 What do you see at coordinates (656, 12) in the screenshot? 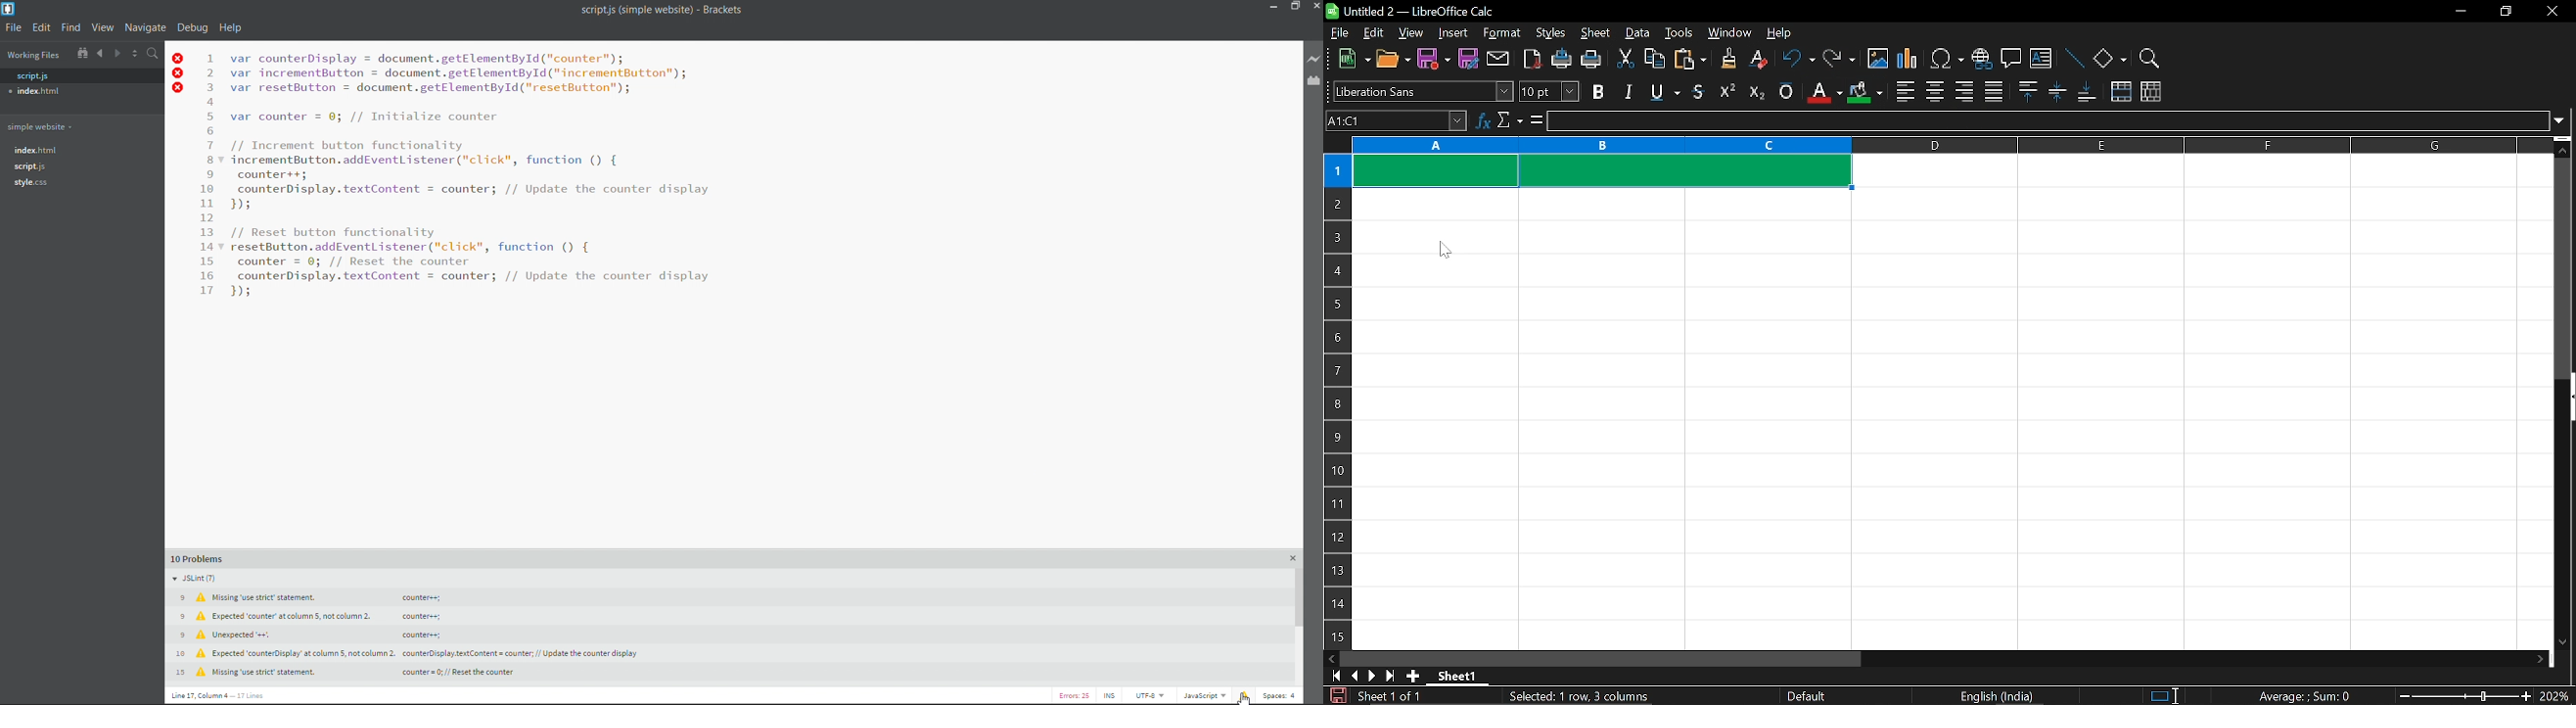
I see `scriptjs (simple website) - Brackets` at bounding box center [656, 12].